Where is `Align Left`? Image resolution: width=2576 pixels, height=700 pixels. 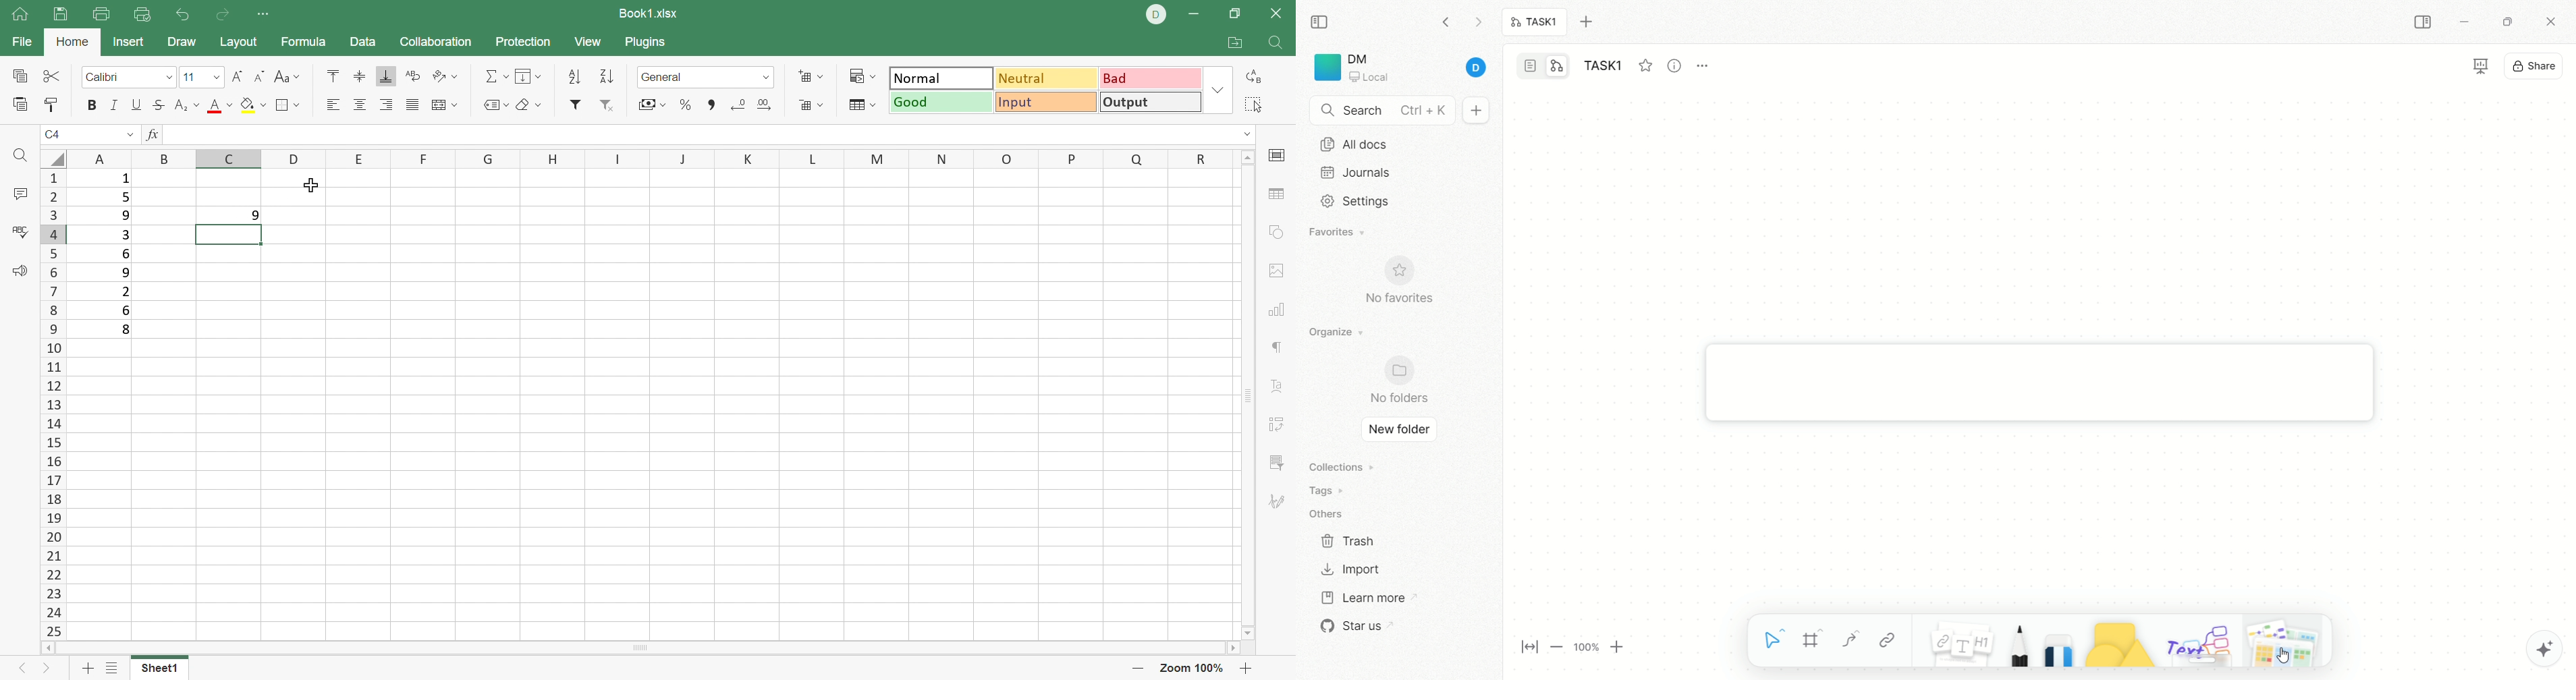
Align Left is located at coordinates (333, 105).